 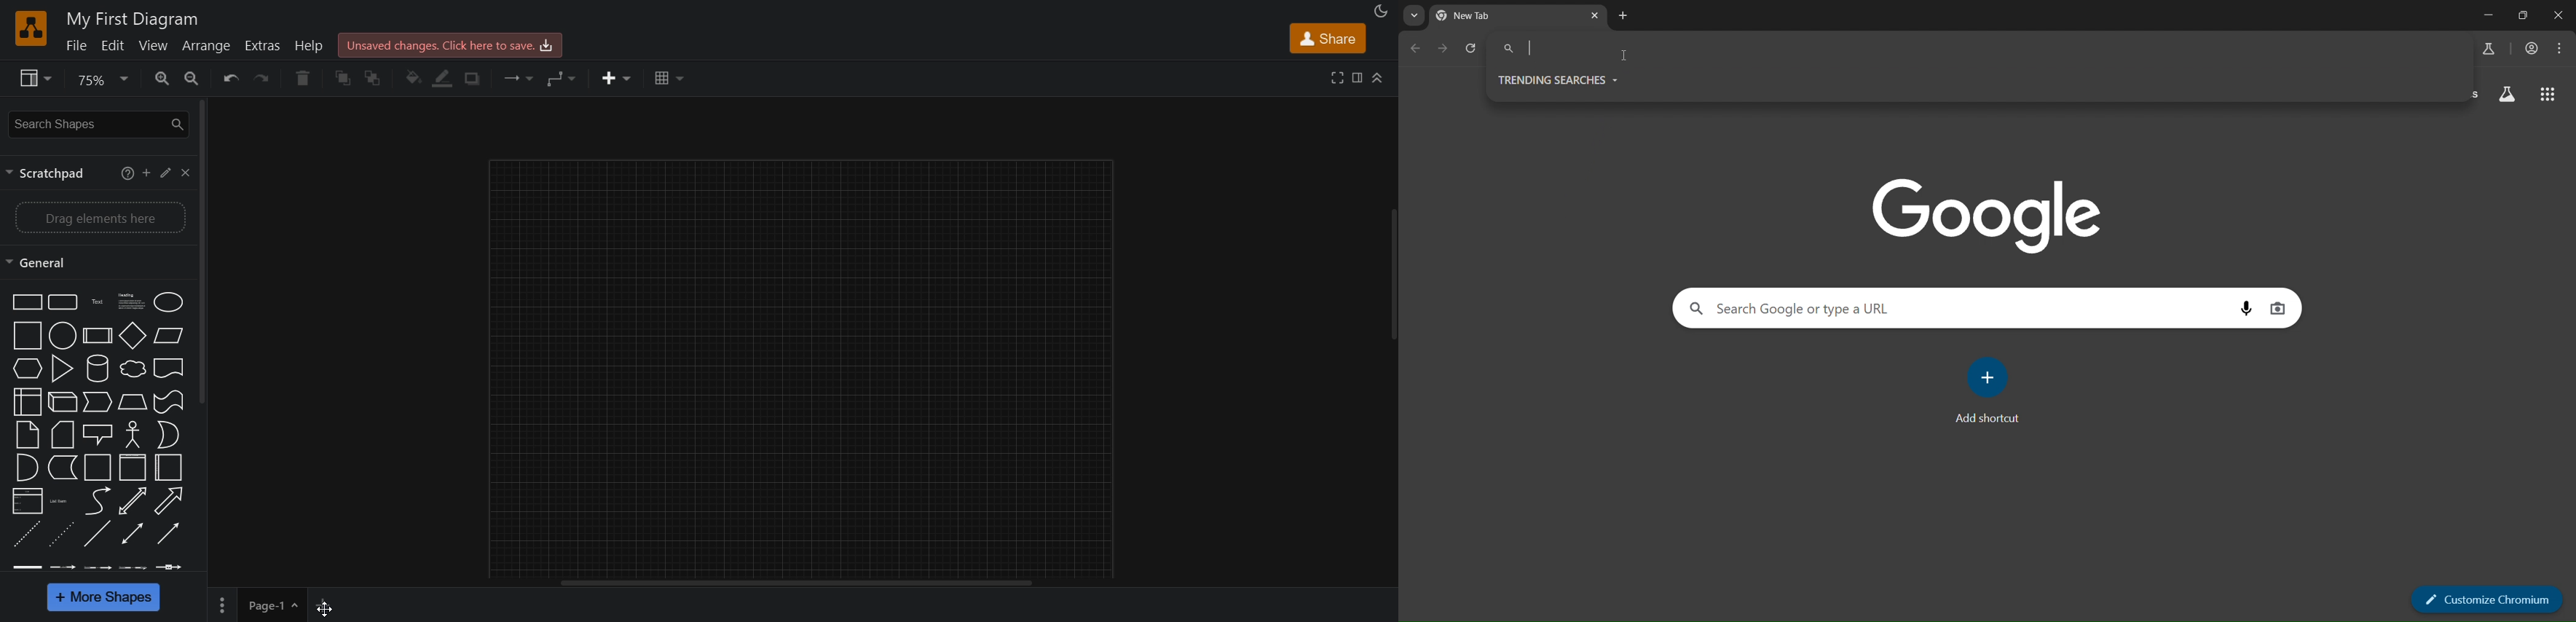 What do you see at coordinates (101, 79) in the screenshot?
I see `zoom` at bounding box center [101, 79].